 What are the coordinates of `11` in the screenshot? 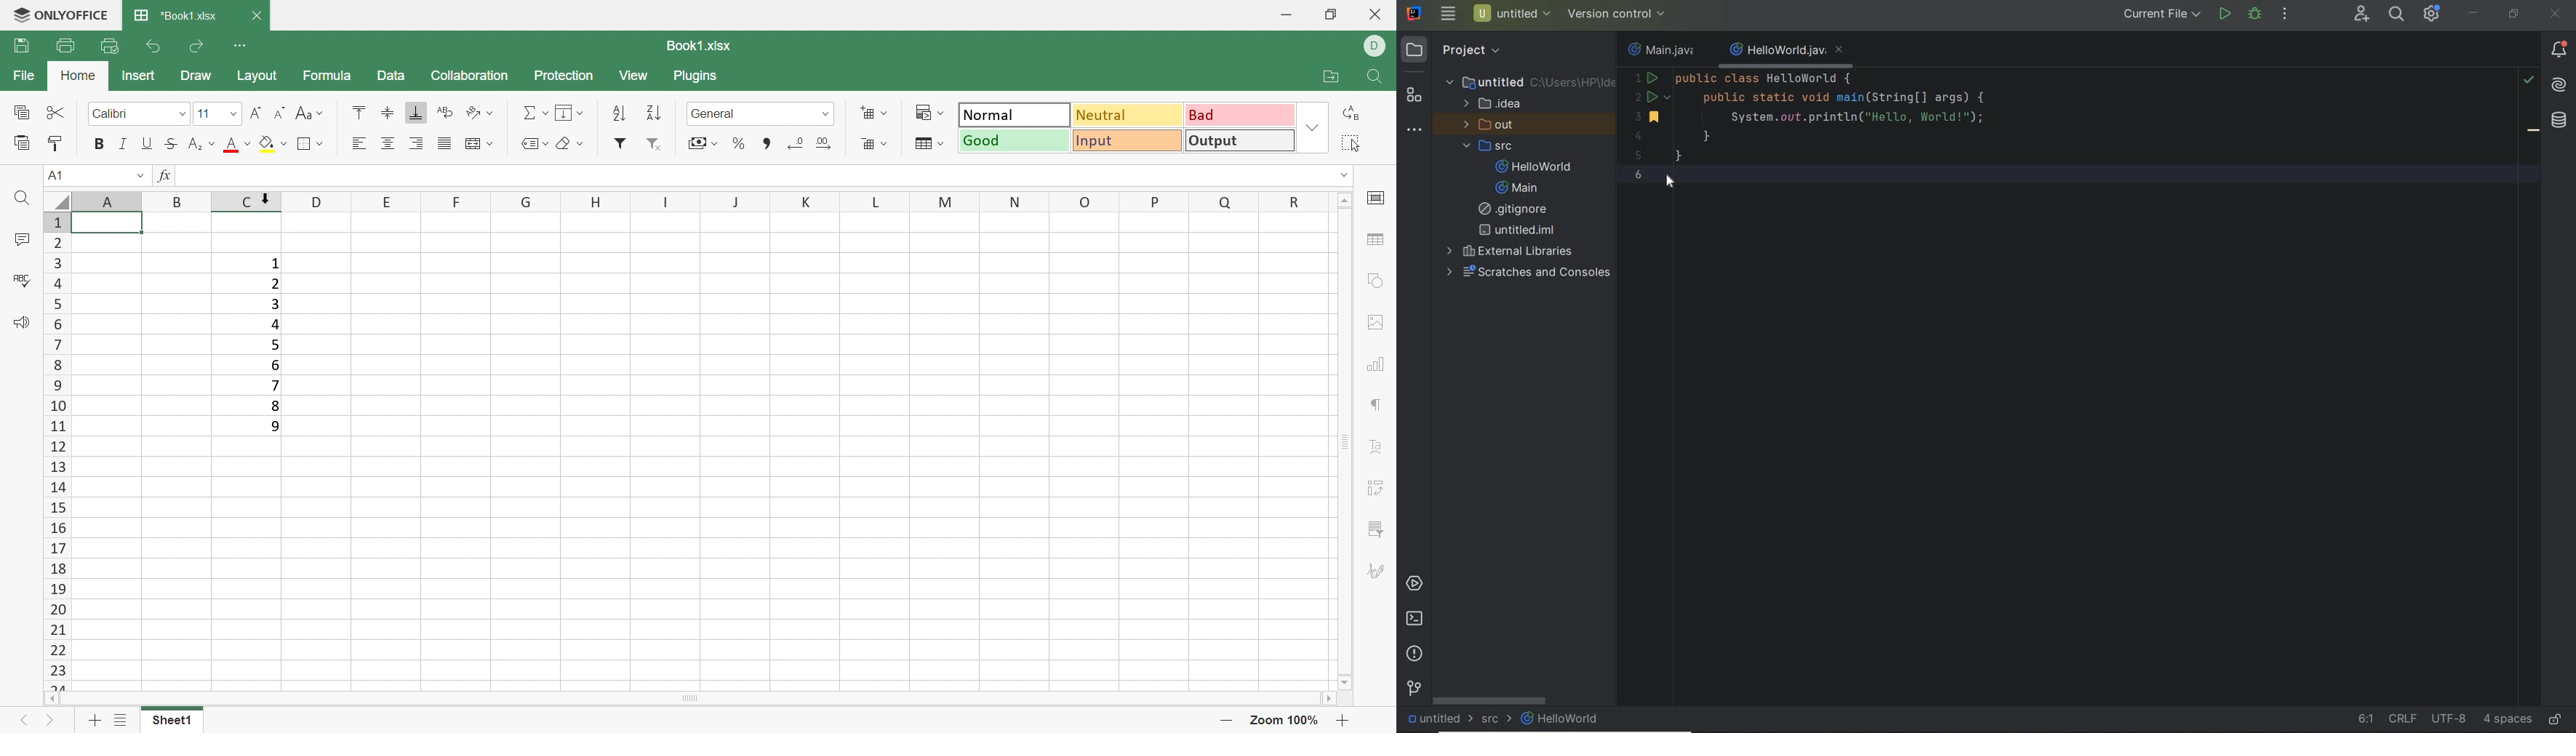 It's located at (206, 113).